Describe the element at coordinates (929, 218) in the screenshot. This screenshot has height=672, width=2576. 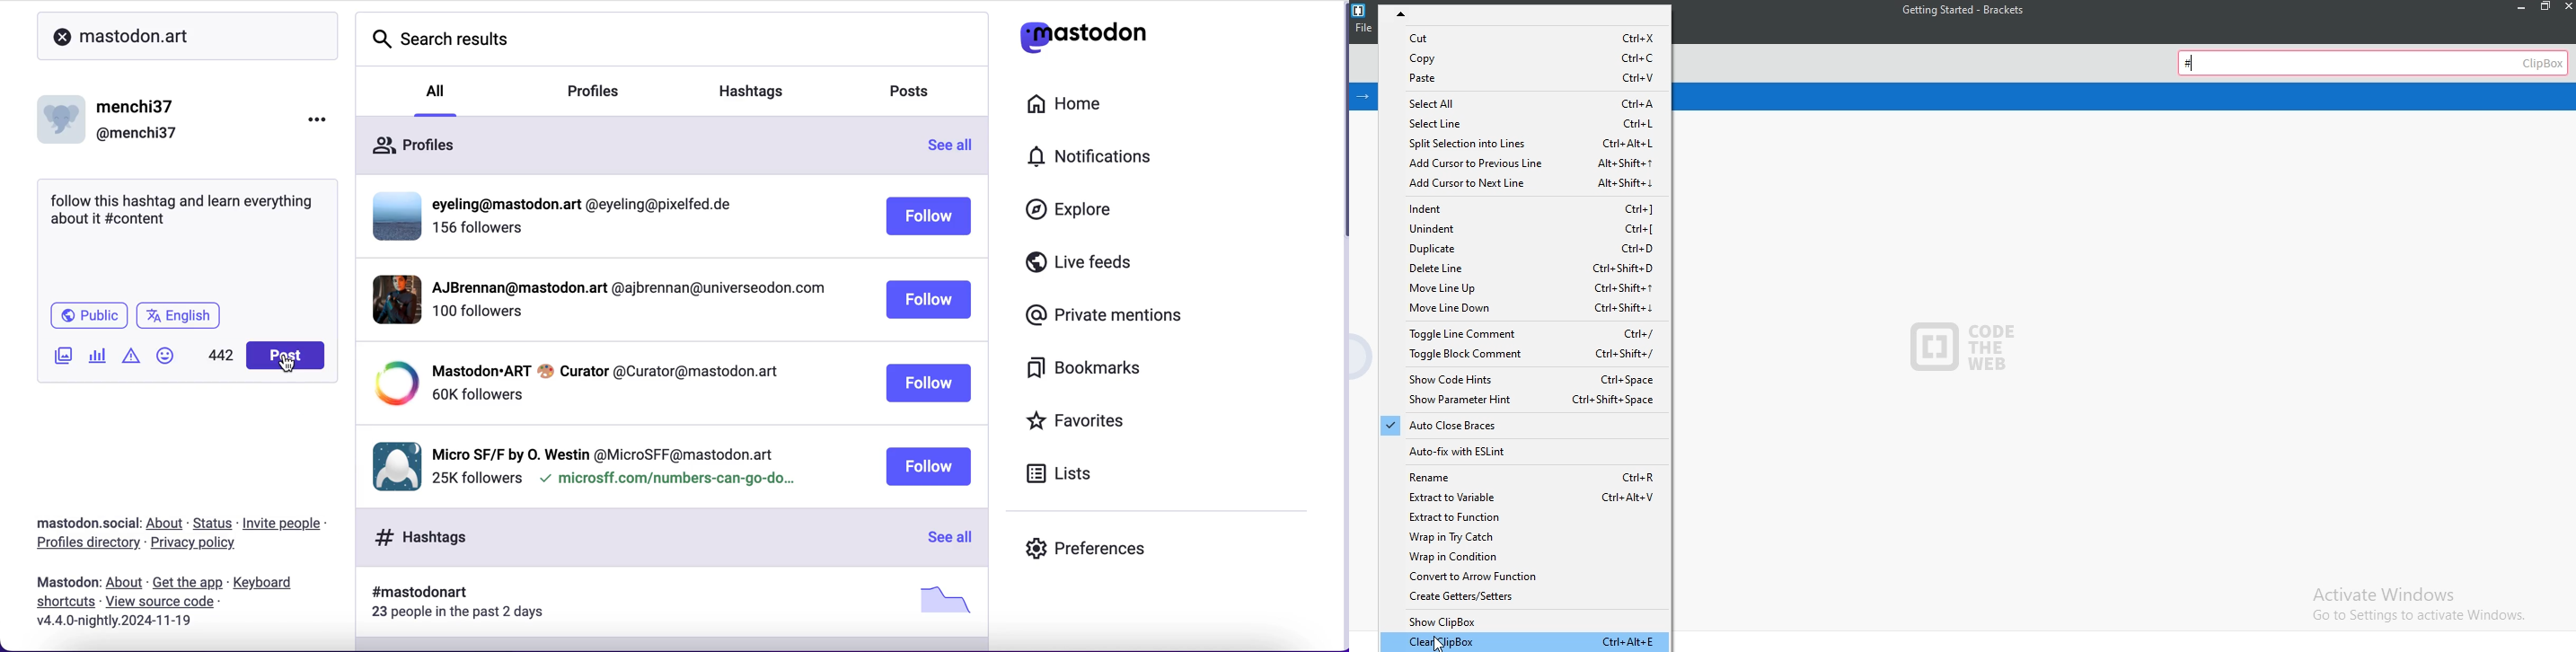
I see `follow` at that location.